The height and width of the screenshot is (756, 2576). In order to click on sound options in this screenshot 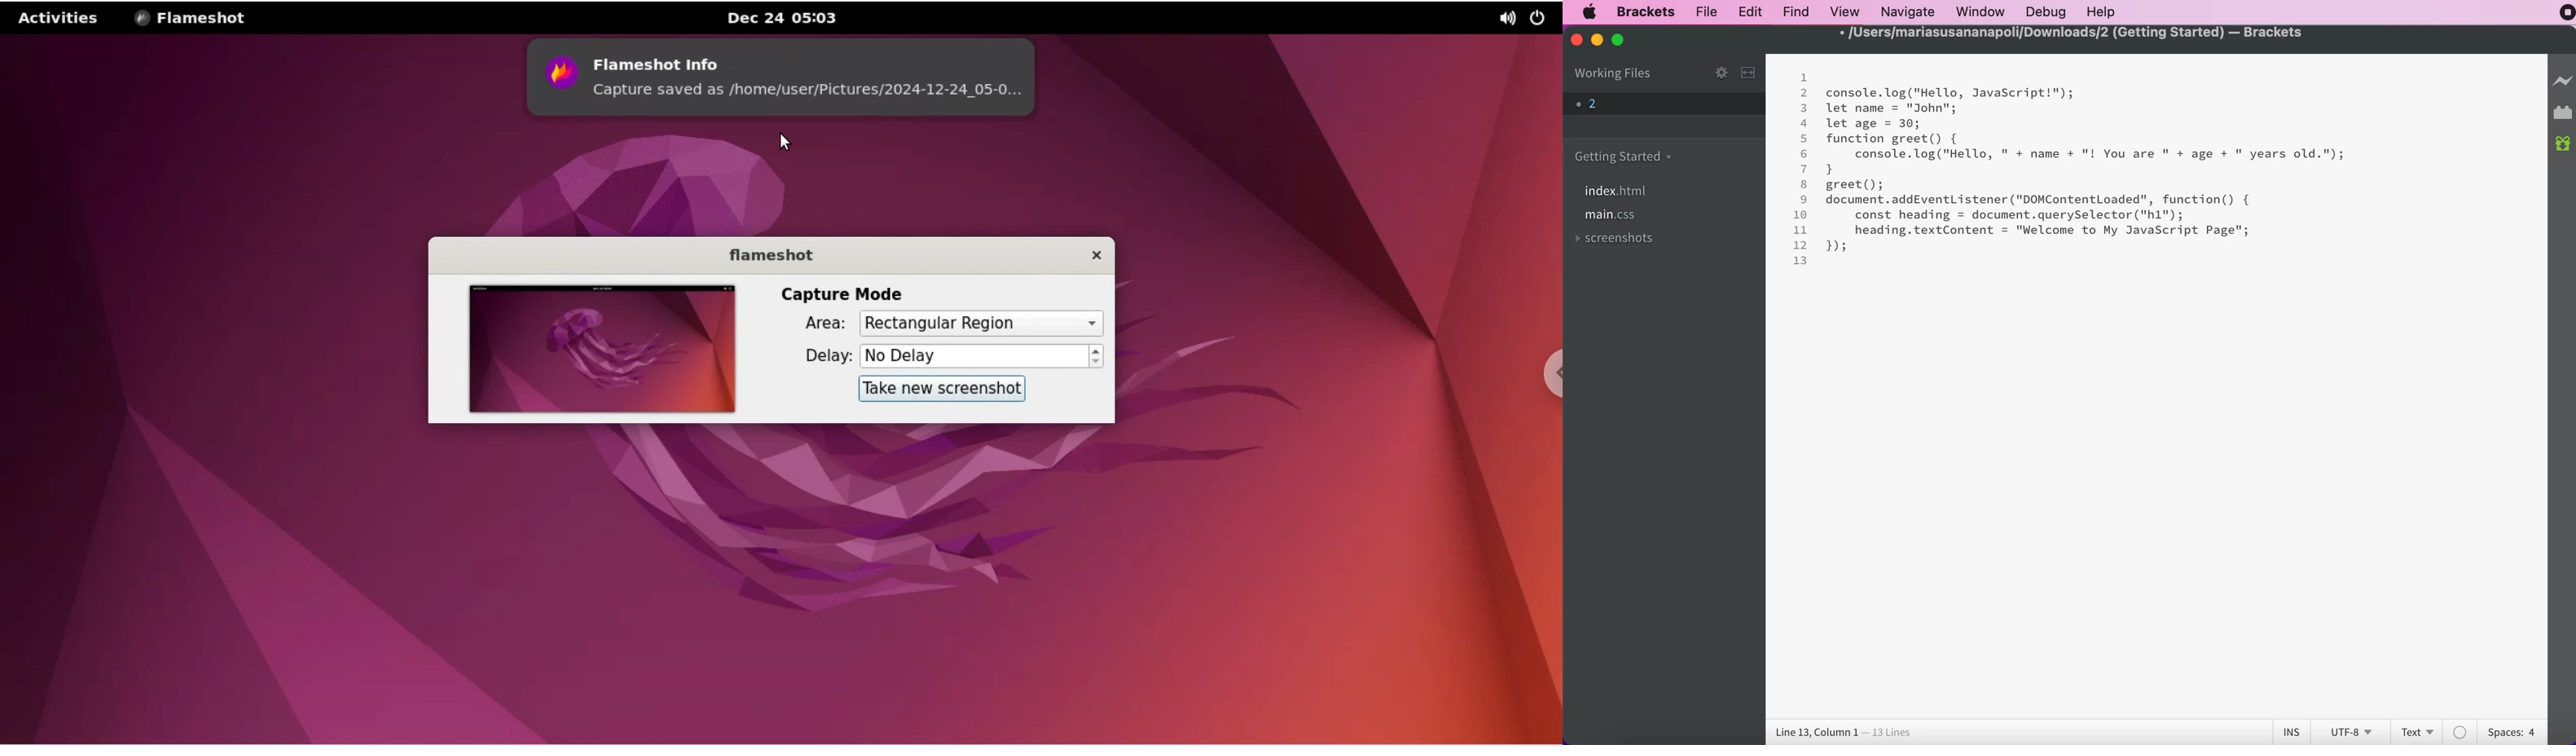, I will do `click(1506, 18)`.